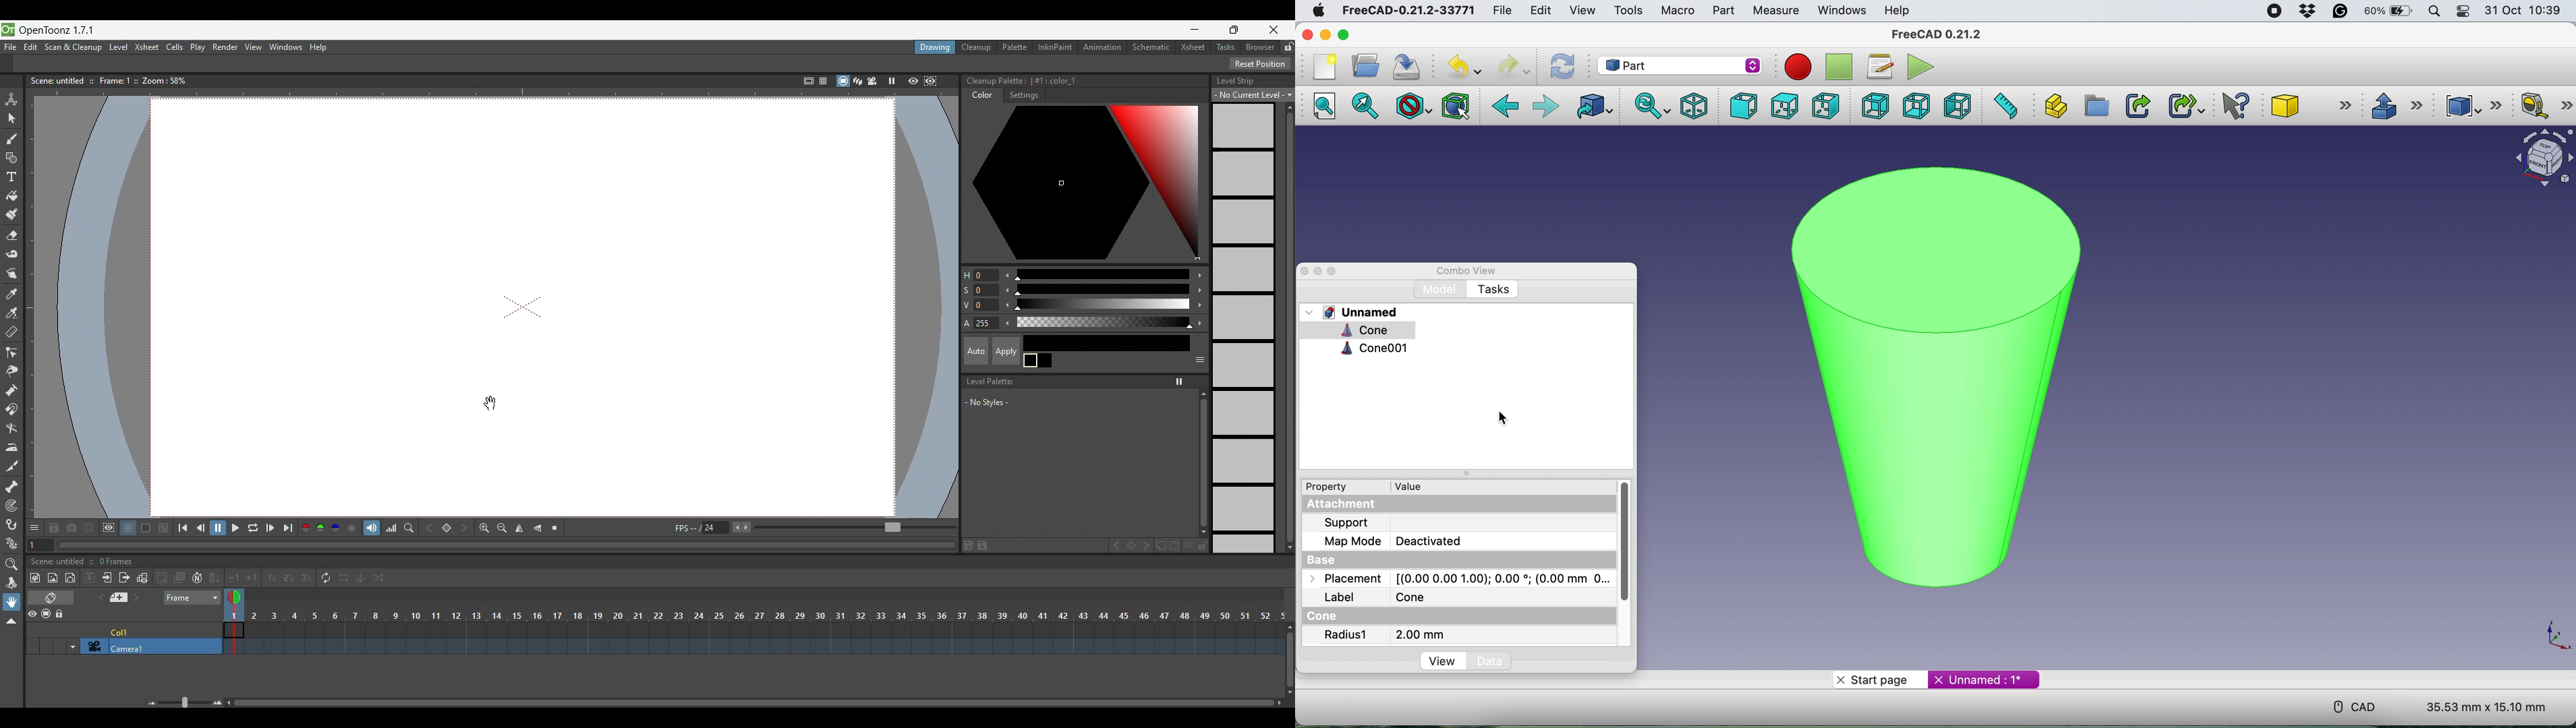 This screenshot has width=2576, height=728. I want to click on Bender tool, so click(11, 428).